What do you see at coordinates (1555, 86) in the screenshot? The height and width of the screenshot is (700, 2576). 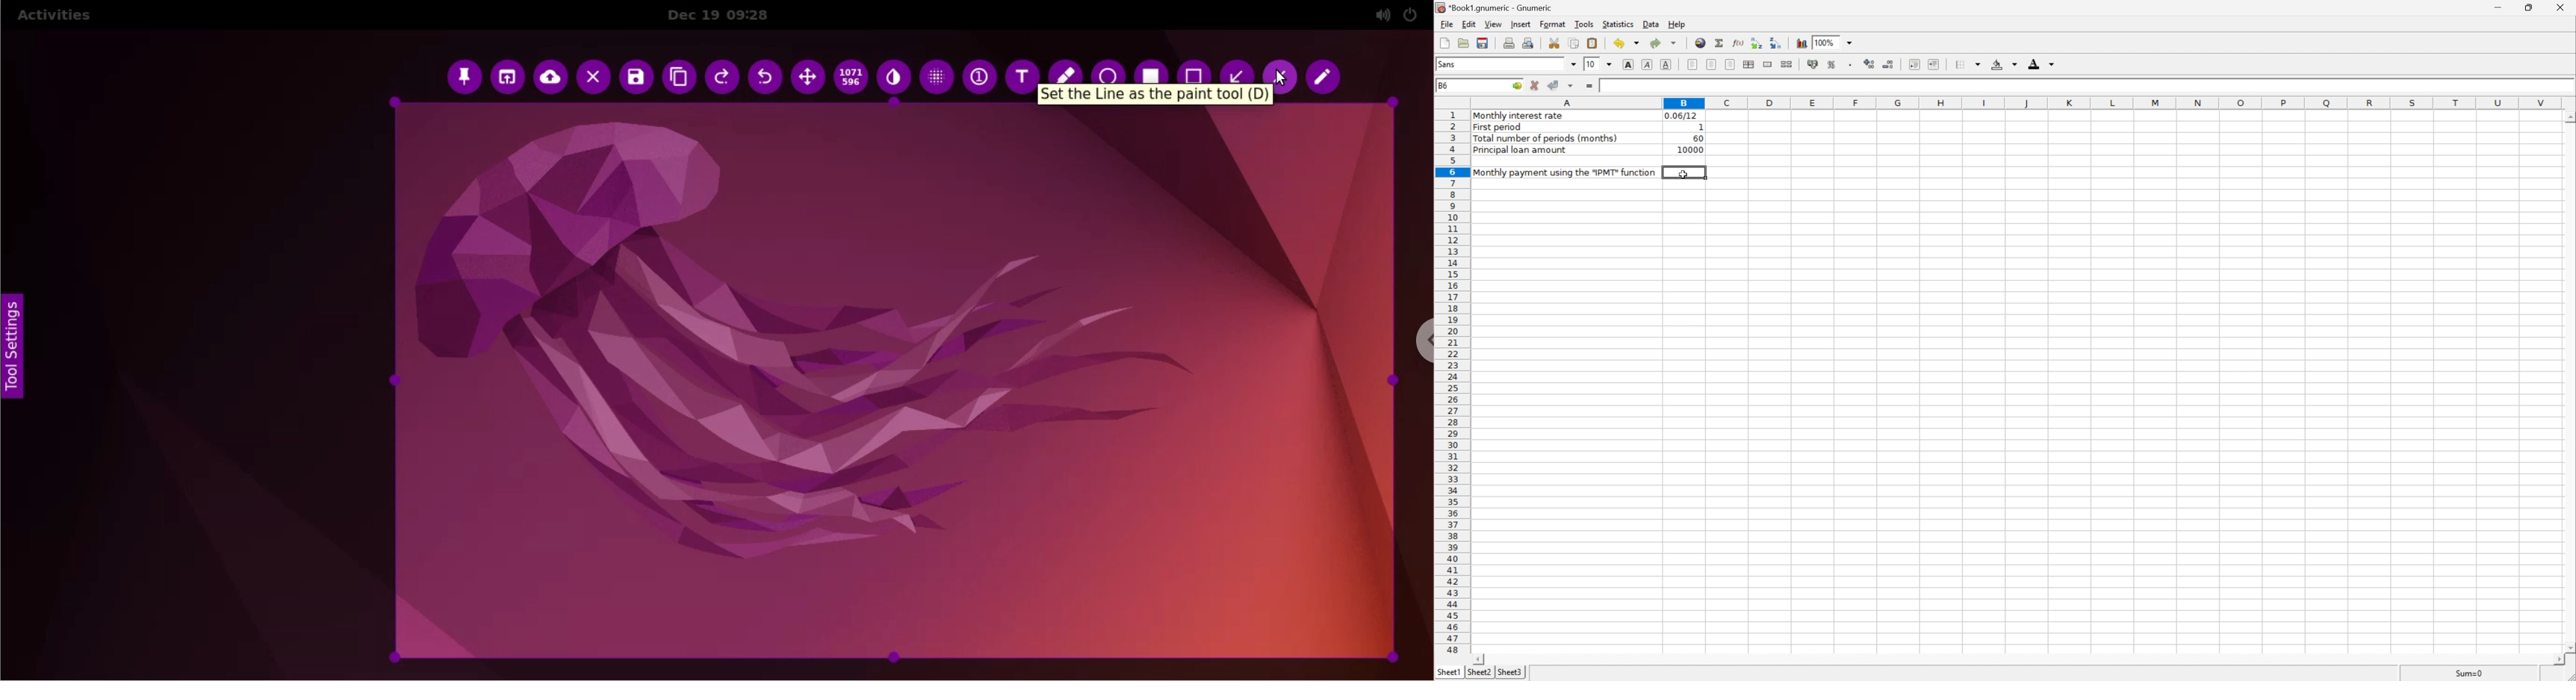 I see `Accept changes` at bounding box center [1555, 86].